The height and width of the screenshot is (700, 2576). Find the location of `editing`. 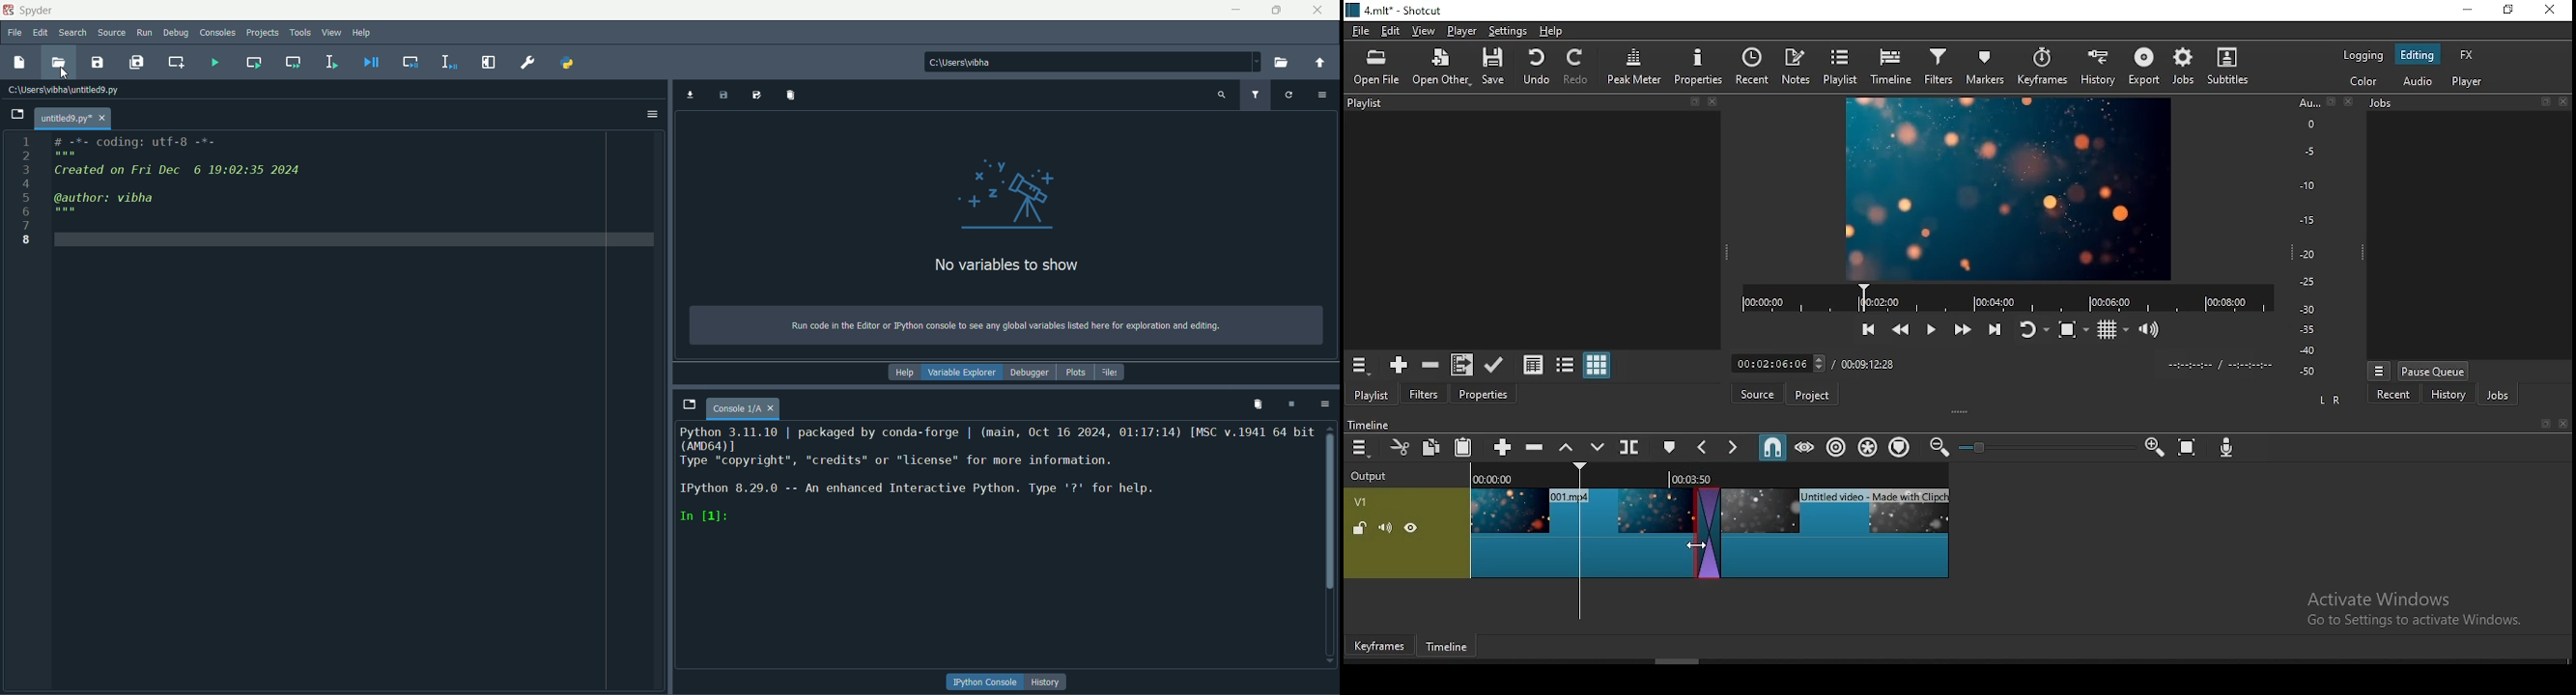

editing is located at coordinates (2417, 54).